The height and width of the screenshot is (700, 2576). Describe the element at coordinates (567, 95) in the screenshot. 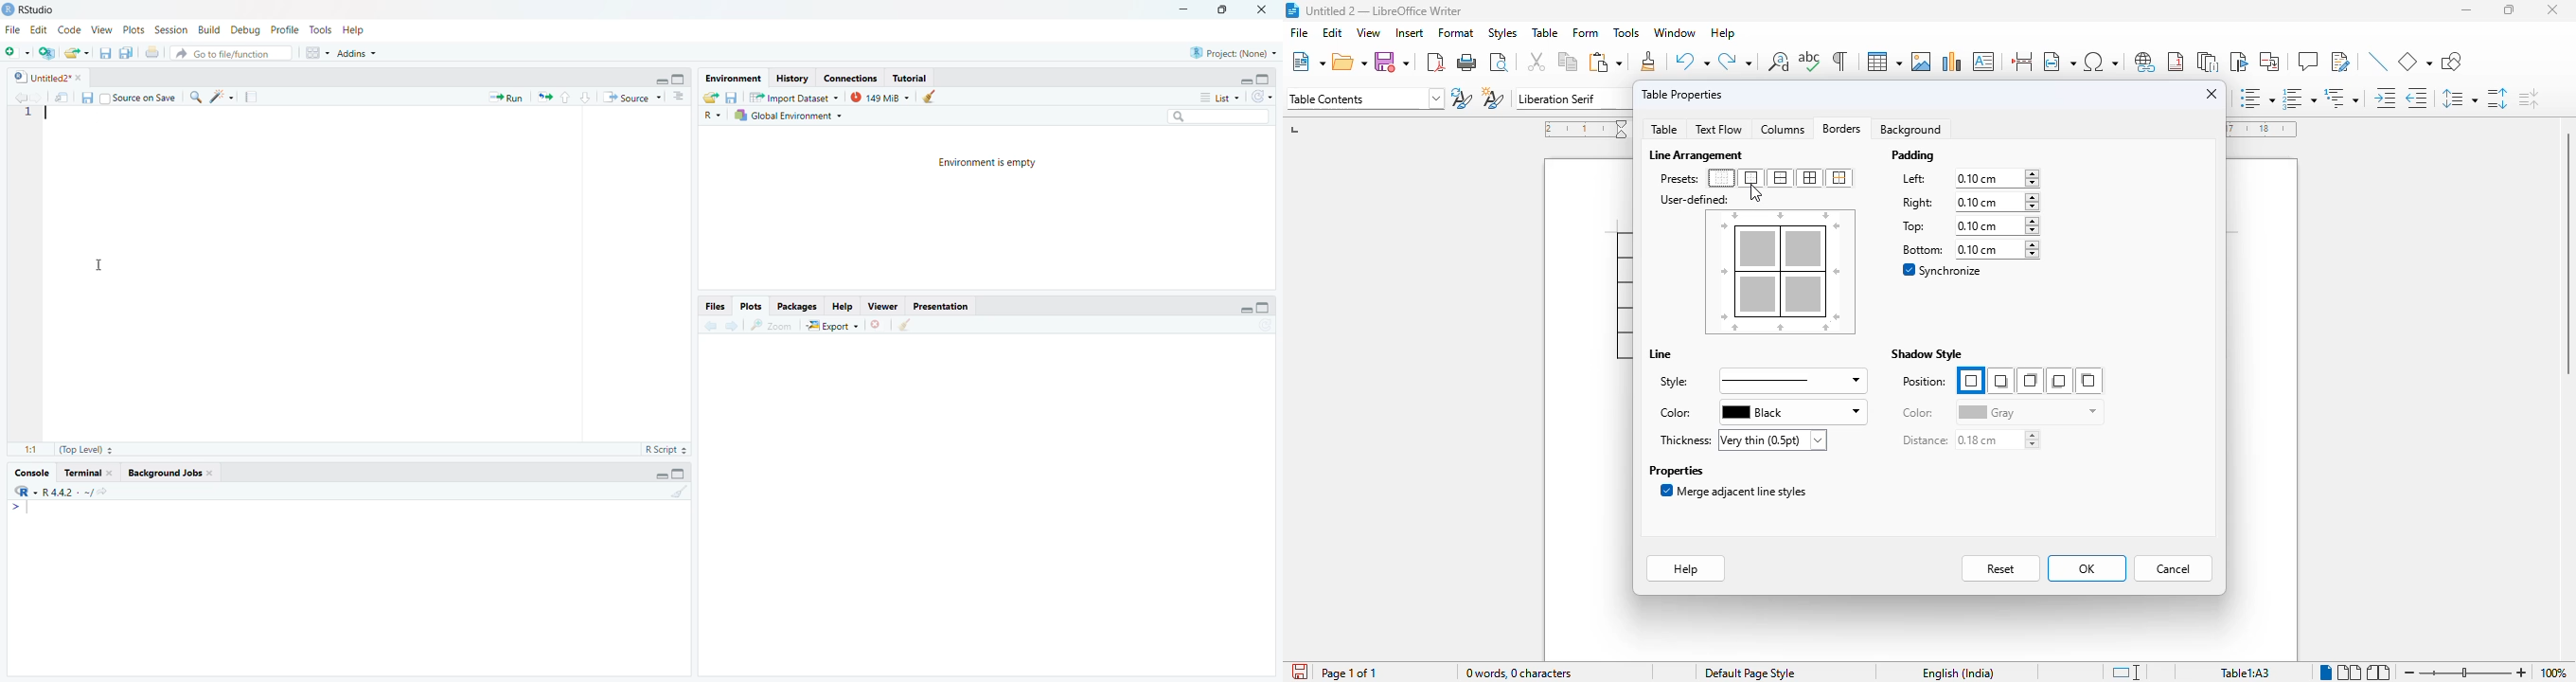

I see `Go to previous section/chunk (Ctrl + PgUp)` at that location.